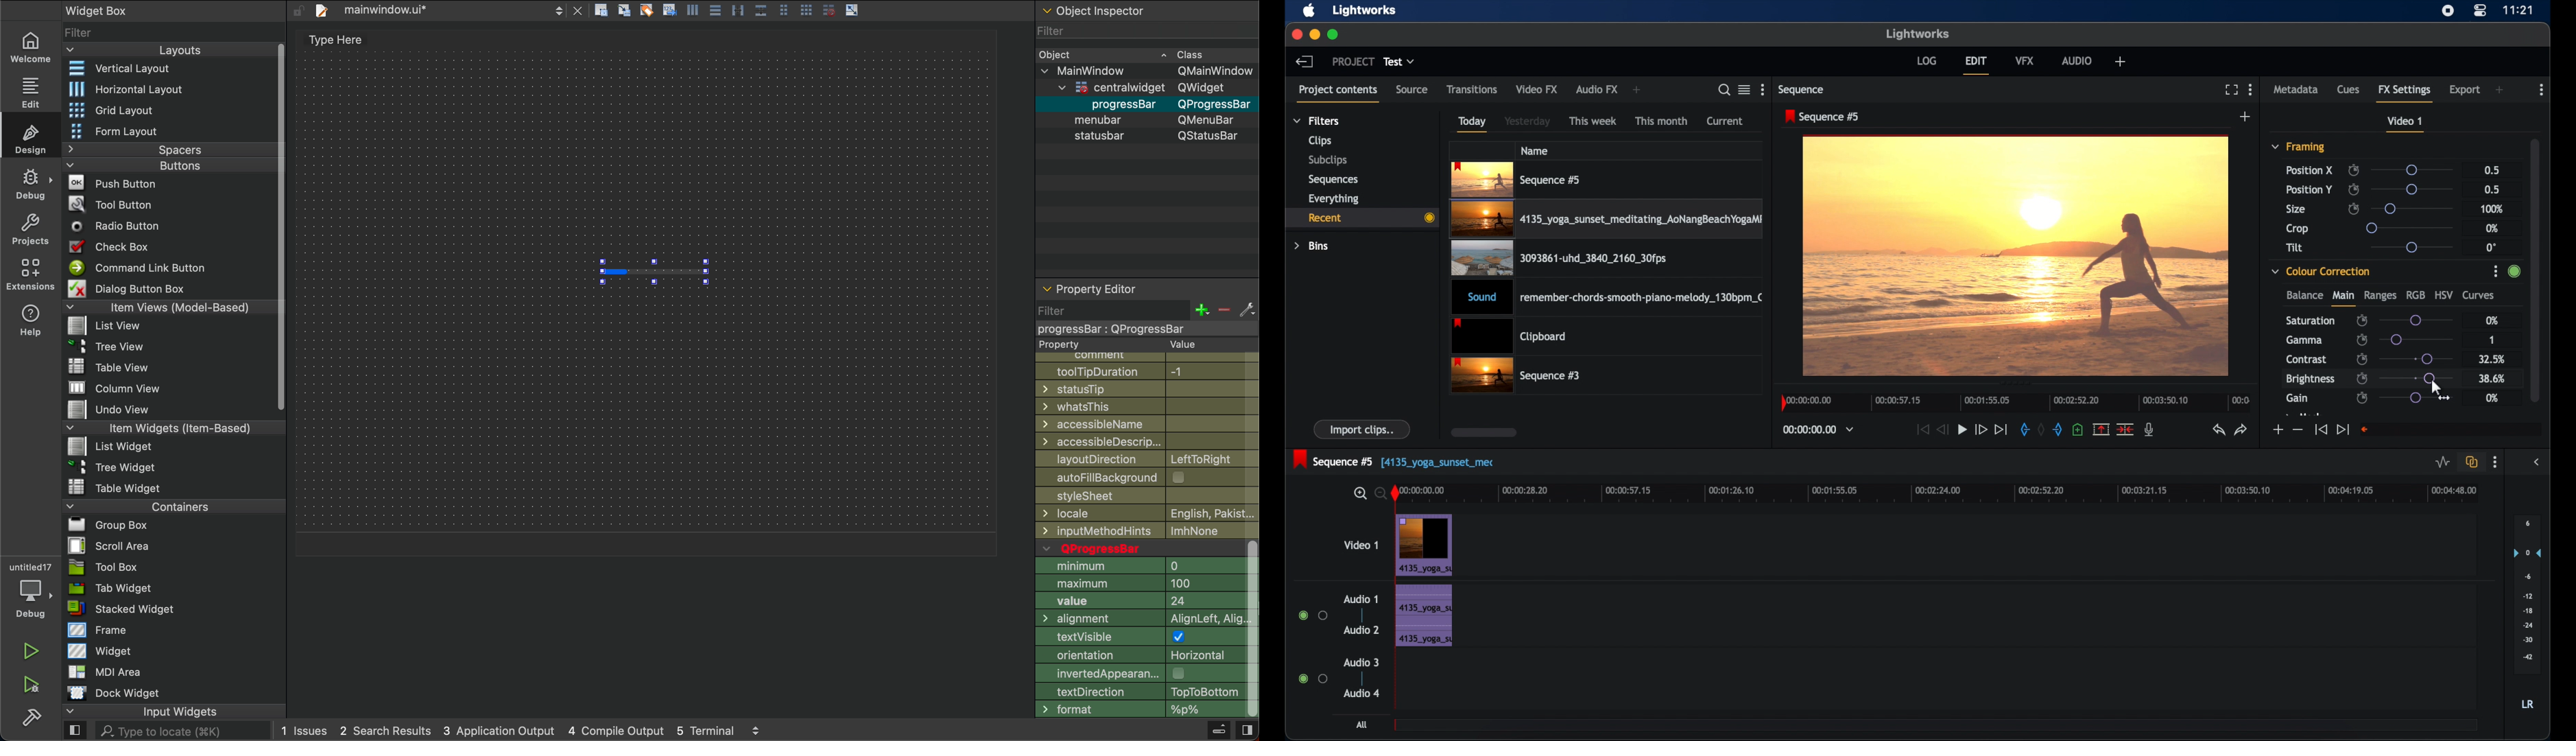  I want to click on vertical layout, so click(166, 70).